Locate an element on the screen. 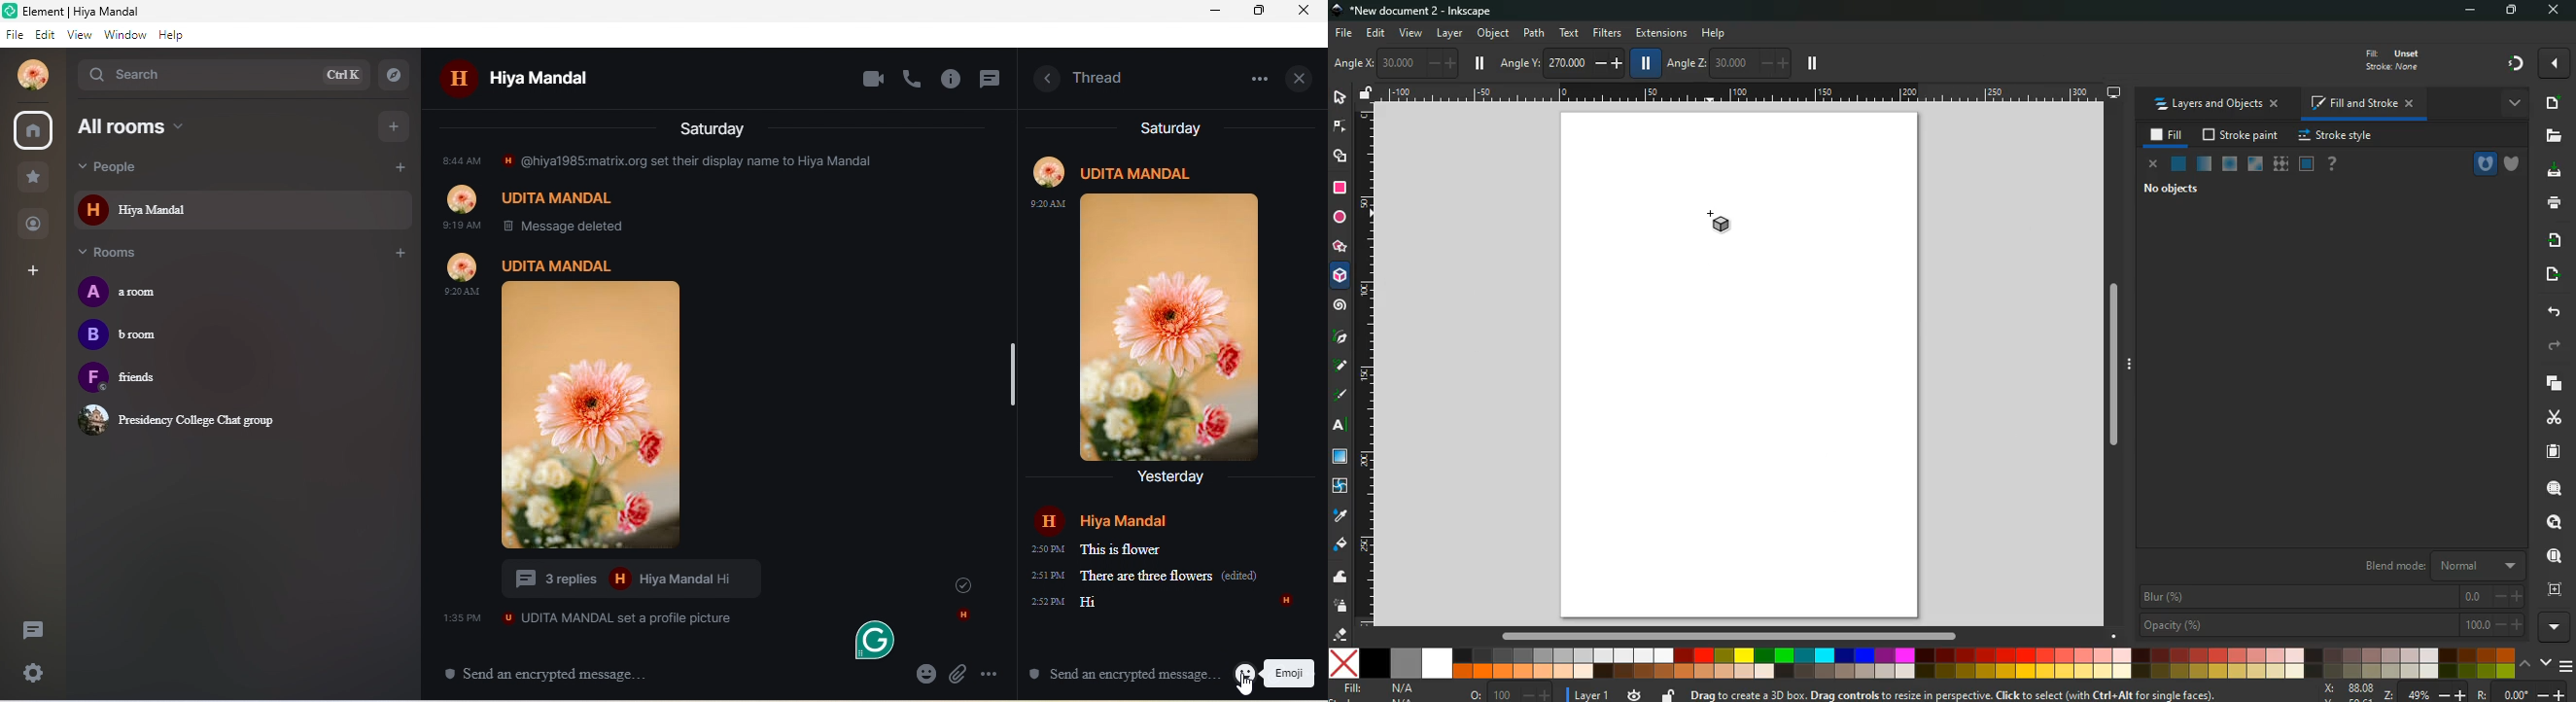  Saturday is located at coordinates (707, 130).